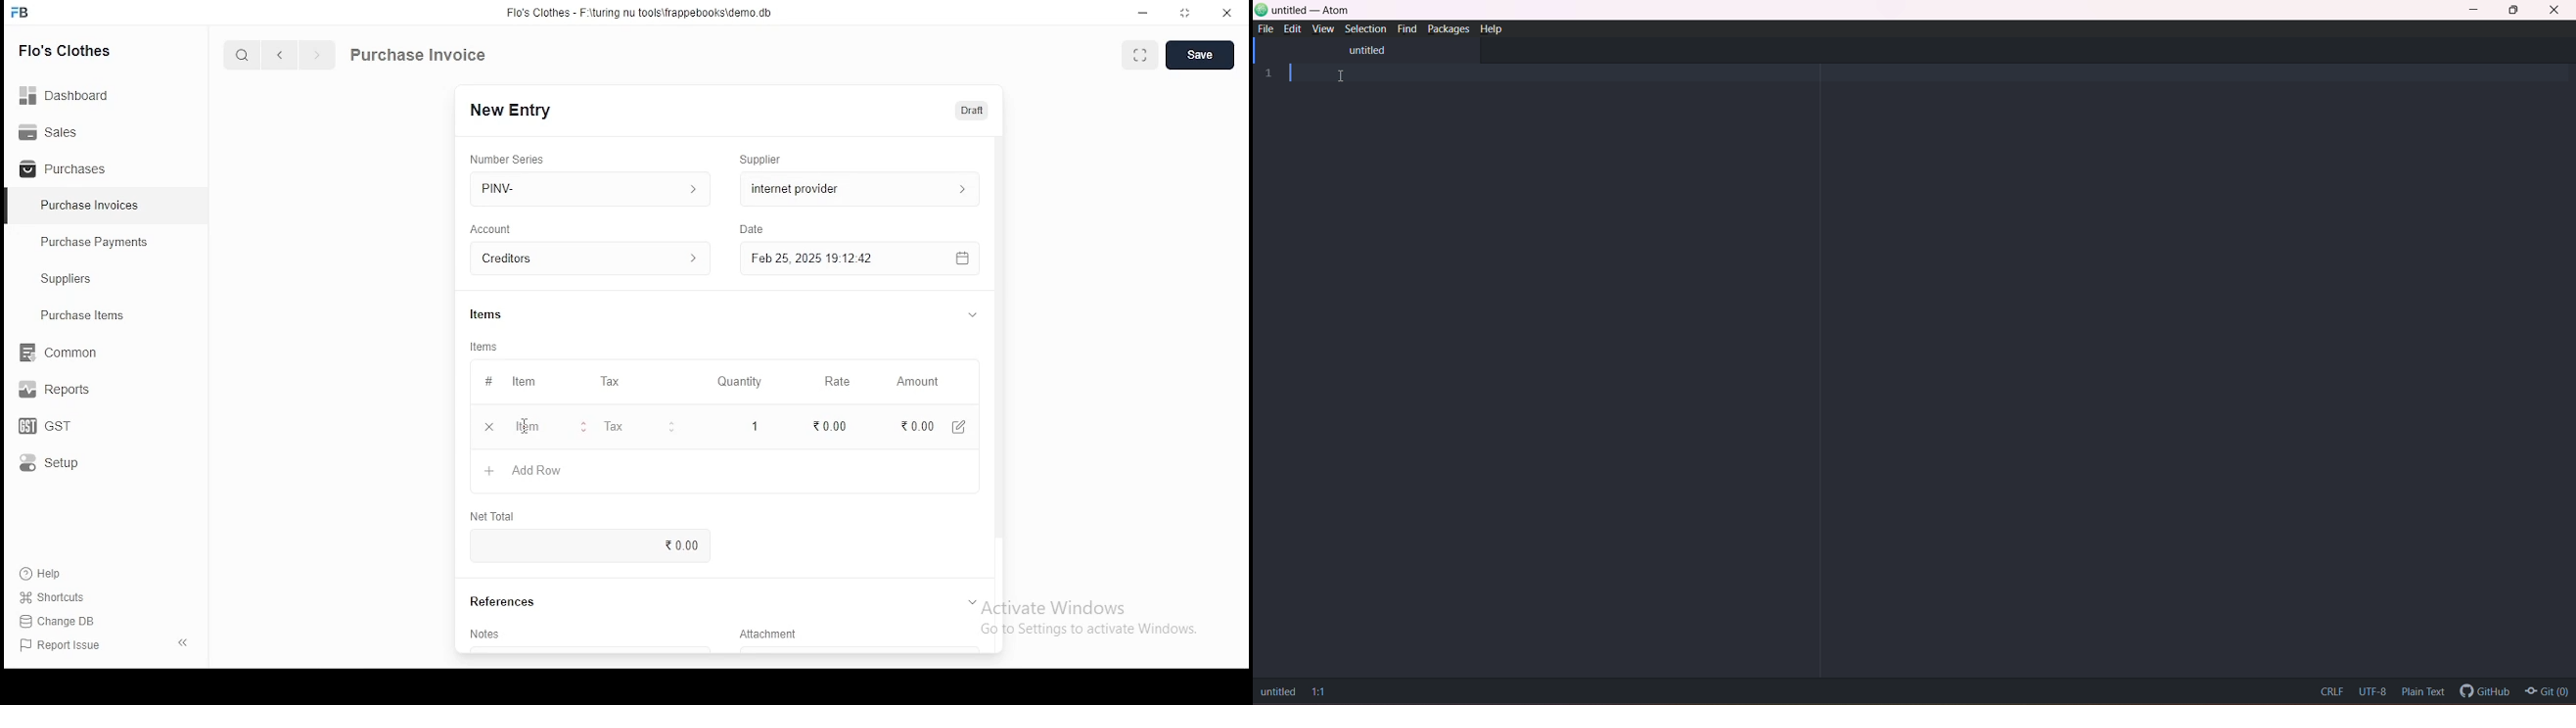 The height and width of the screenshot is (728, 2576). Describe the element at coordinates (1141, 57) in the screenshot. I see `toggle between form and fullscreen ` at that location.